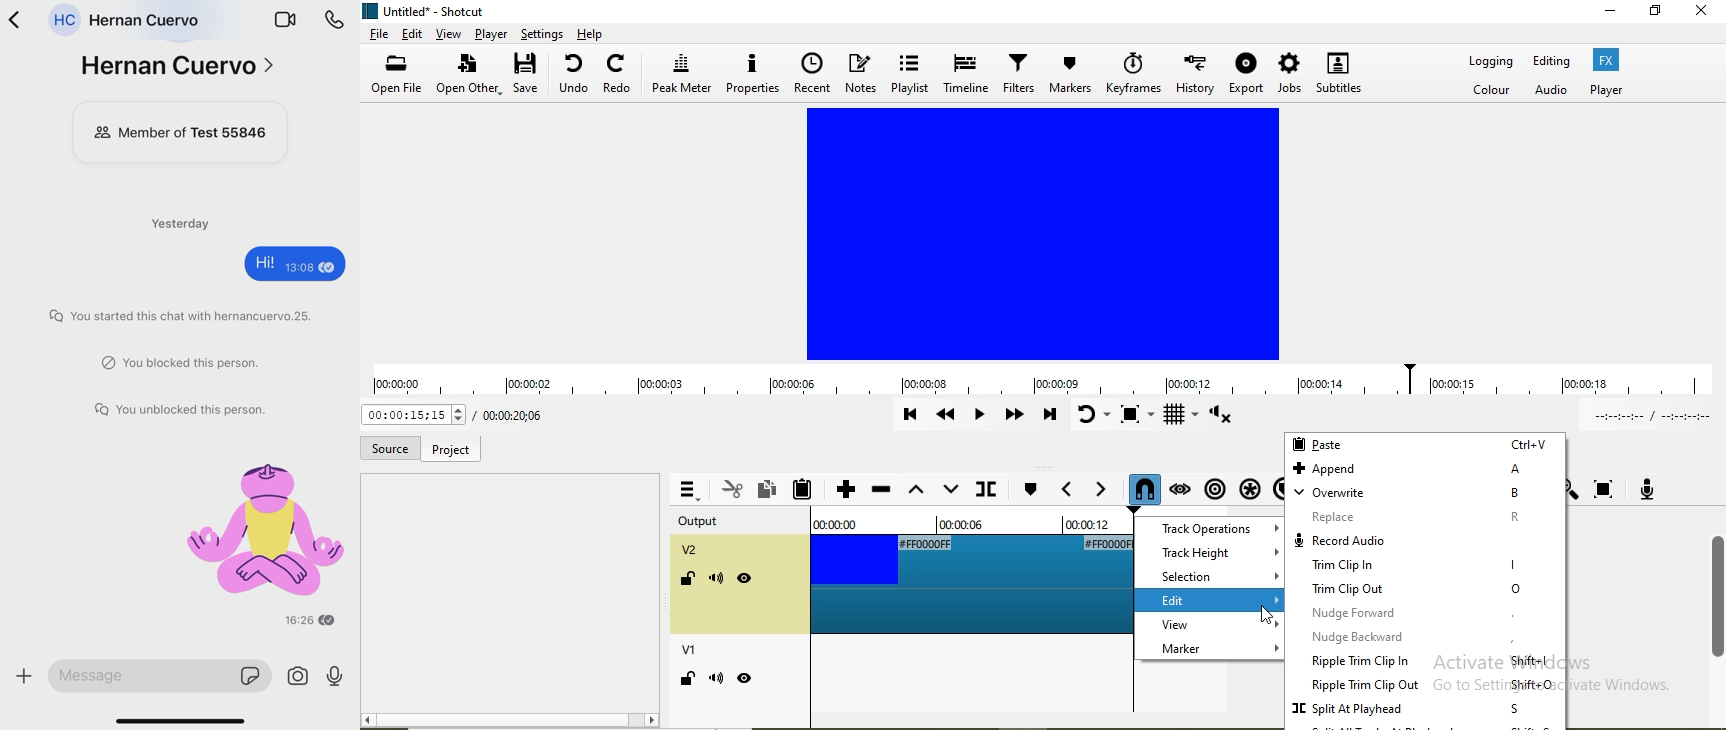  Describe the element at coordinates (863, 75) in the screenshot. I see `notes` at that location.